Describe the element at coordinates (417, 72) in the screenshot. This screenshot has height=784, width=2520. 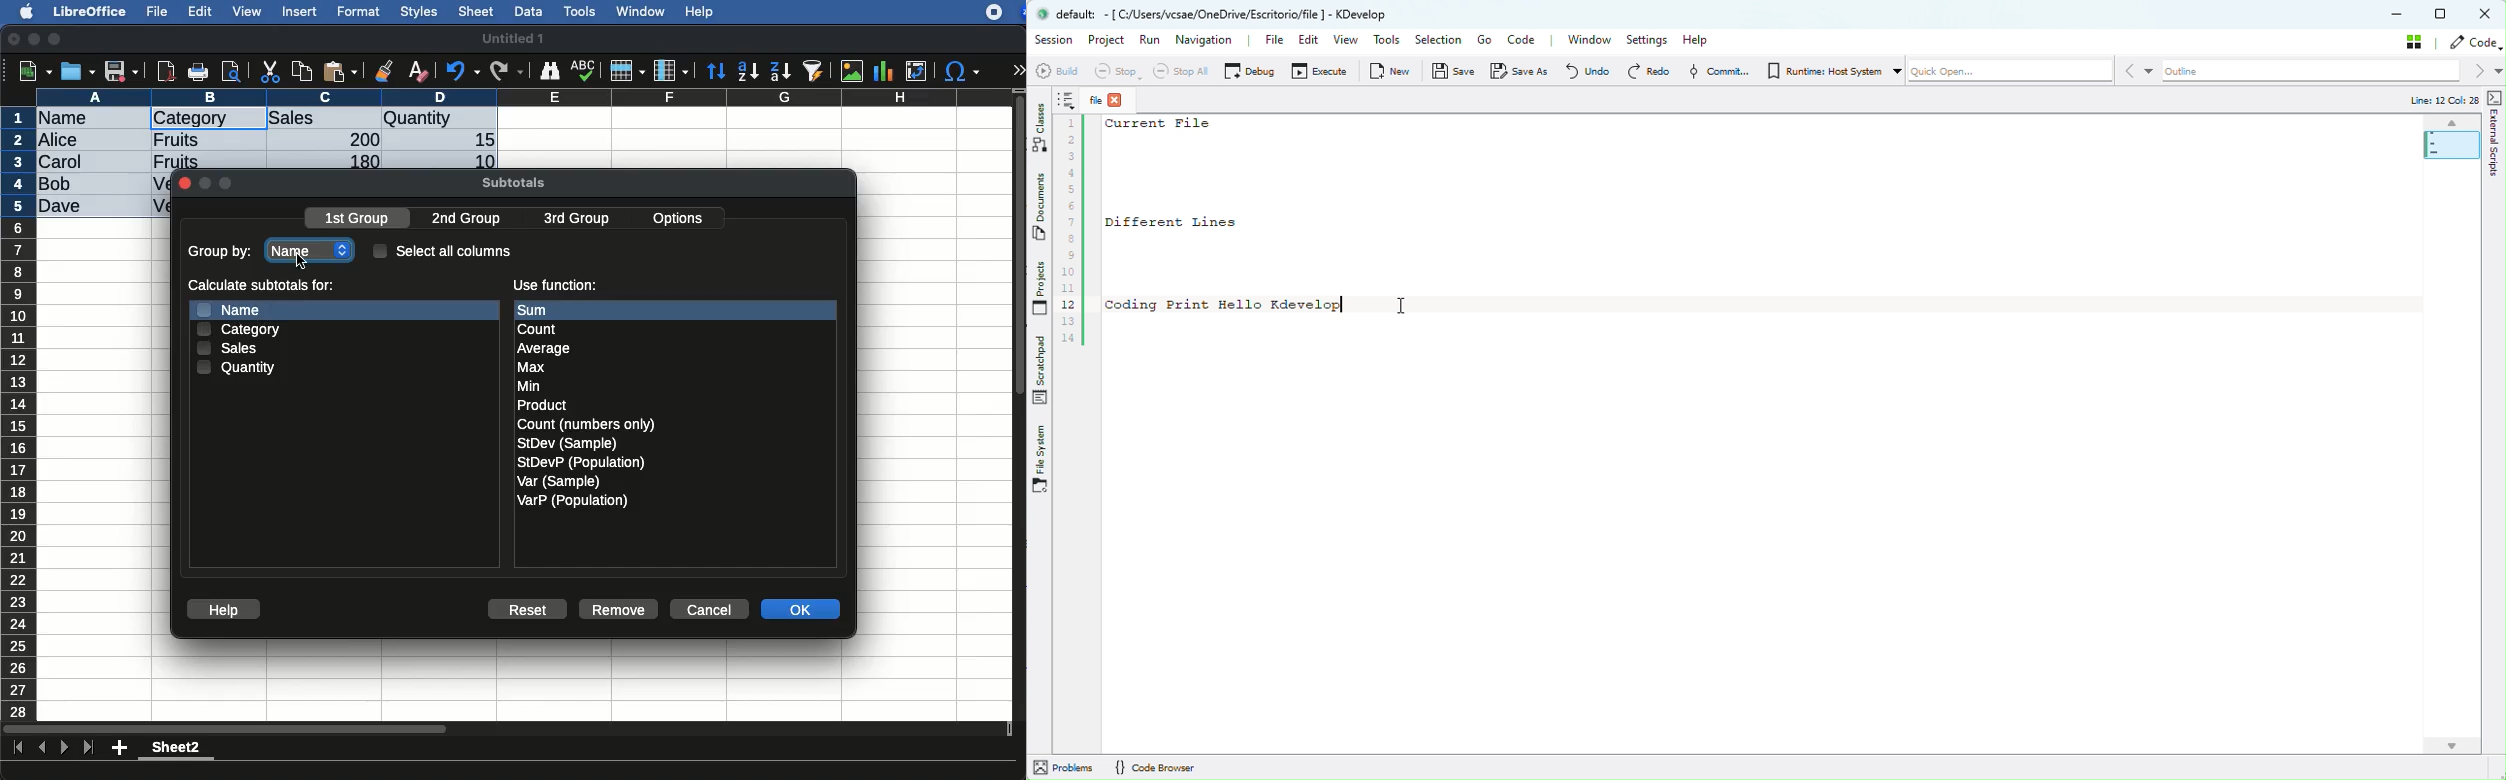
I see `clear formatting` at that location.